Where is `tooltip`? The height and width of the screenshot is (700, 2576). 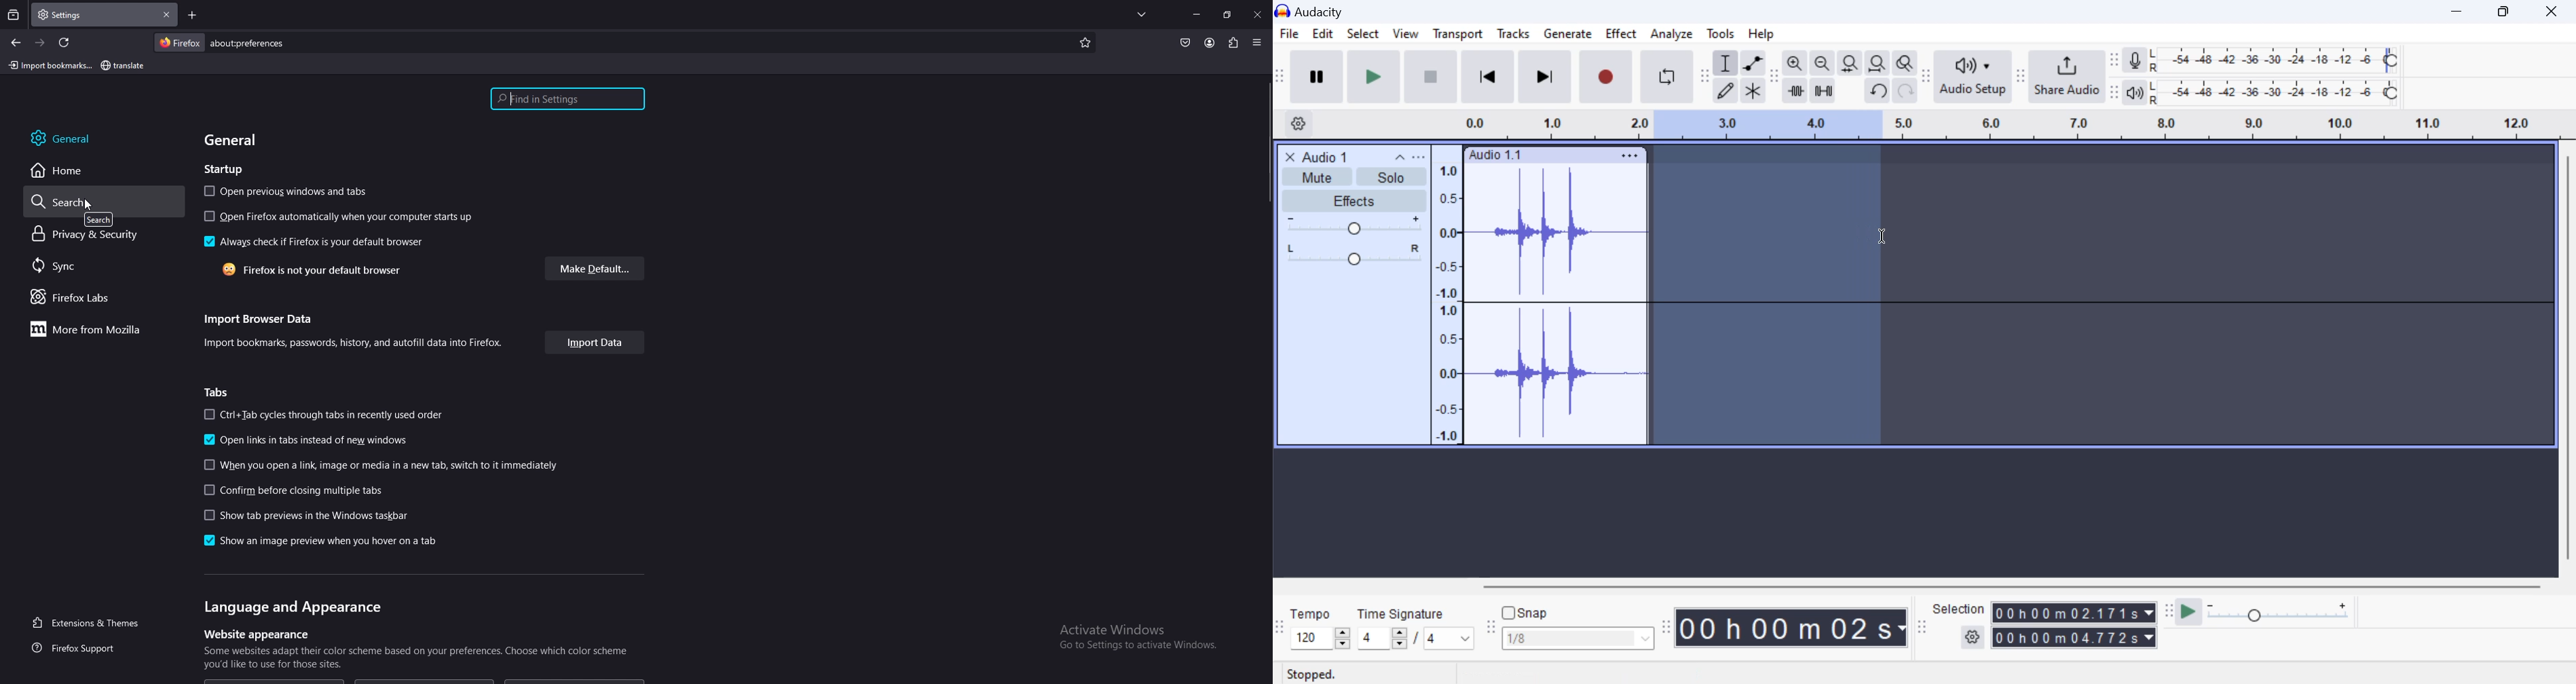
tooltip is located at coordinates (98, 219).